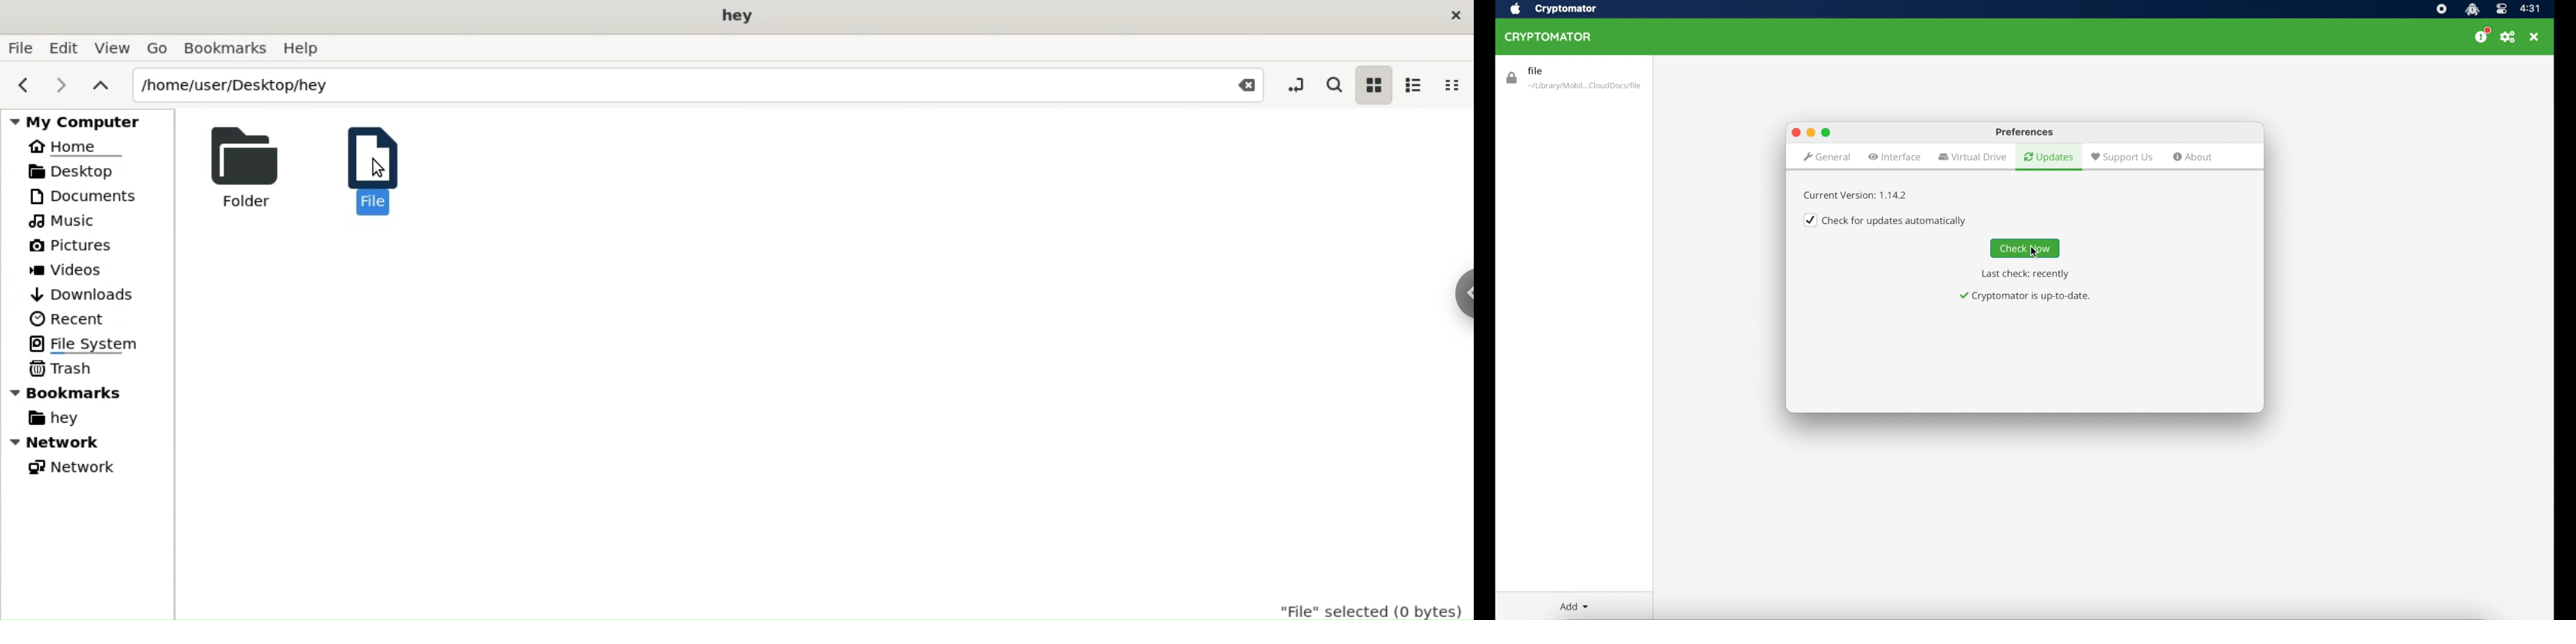 This screenshot has width=2576, height=644. What do you see at coordinates (2481, 36) in the screenshot?
I see `donate ` at bounding box center [2481, 36].